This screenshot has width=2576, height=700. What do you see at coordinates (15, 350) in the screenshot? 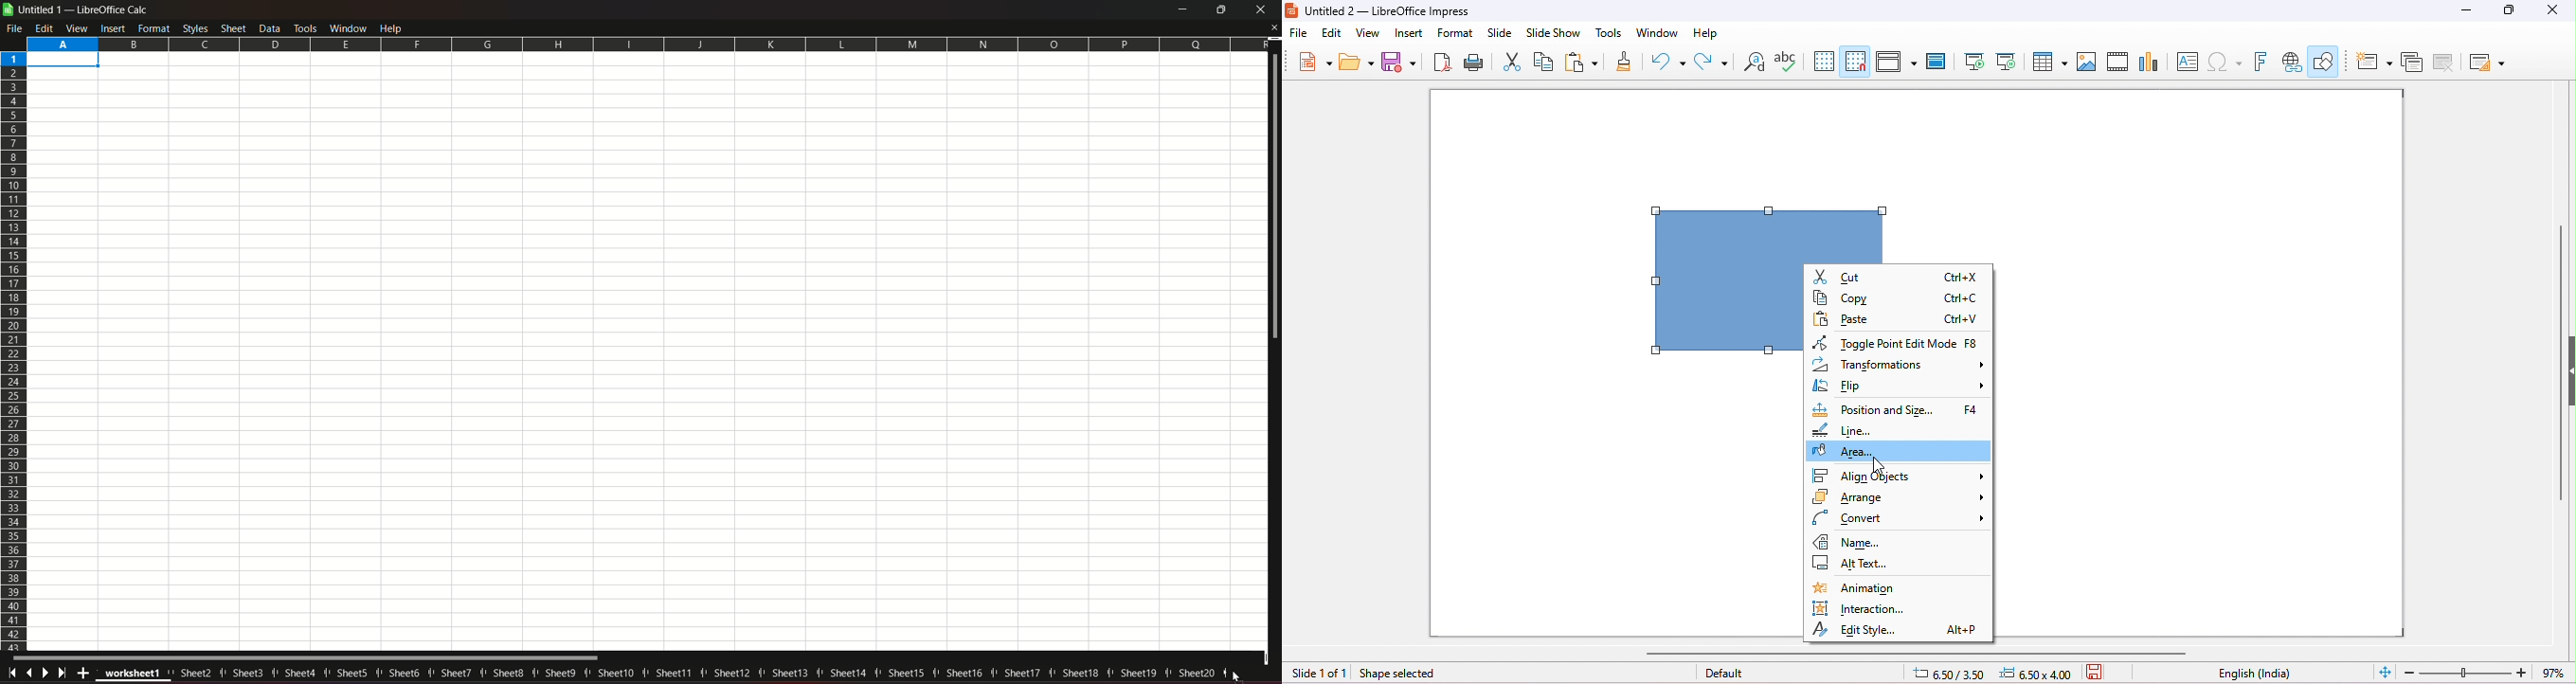
I see `Rows` at bounding box center [15, 350].